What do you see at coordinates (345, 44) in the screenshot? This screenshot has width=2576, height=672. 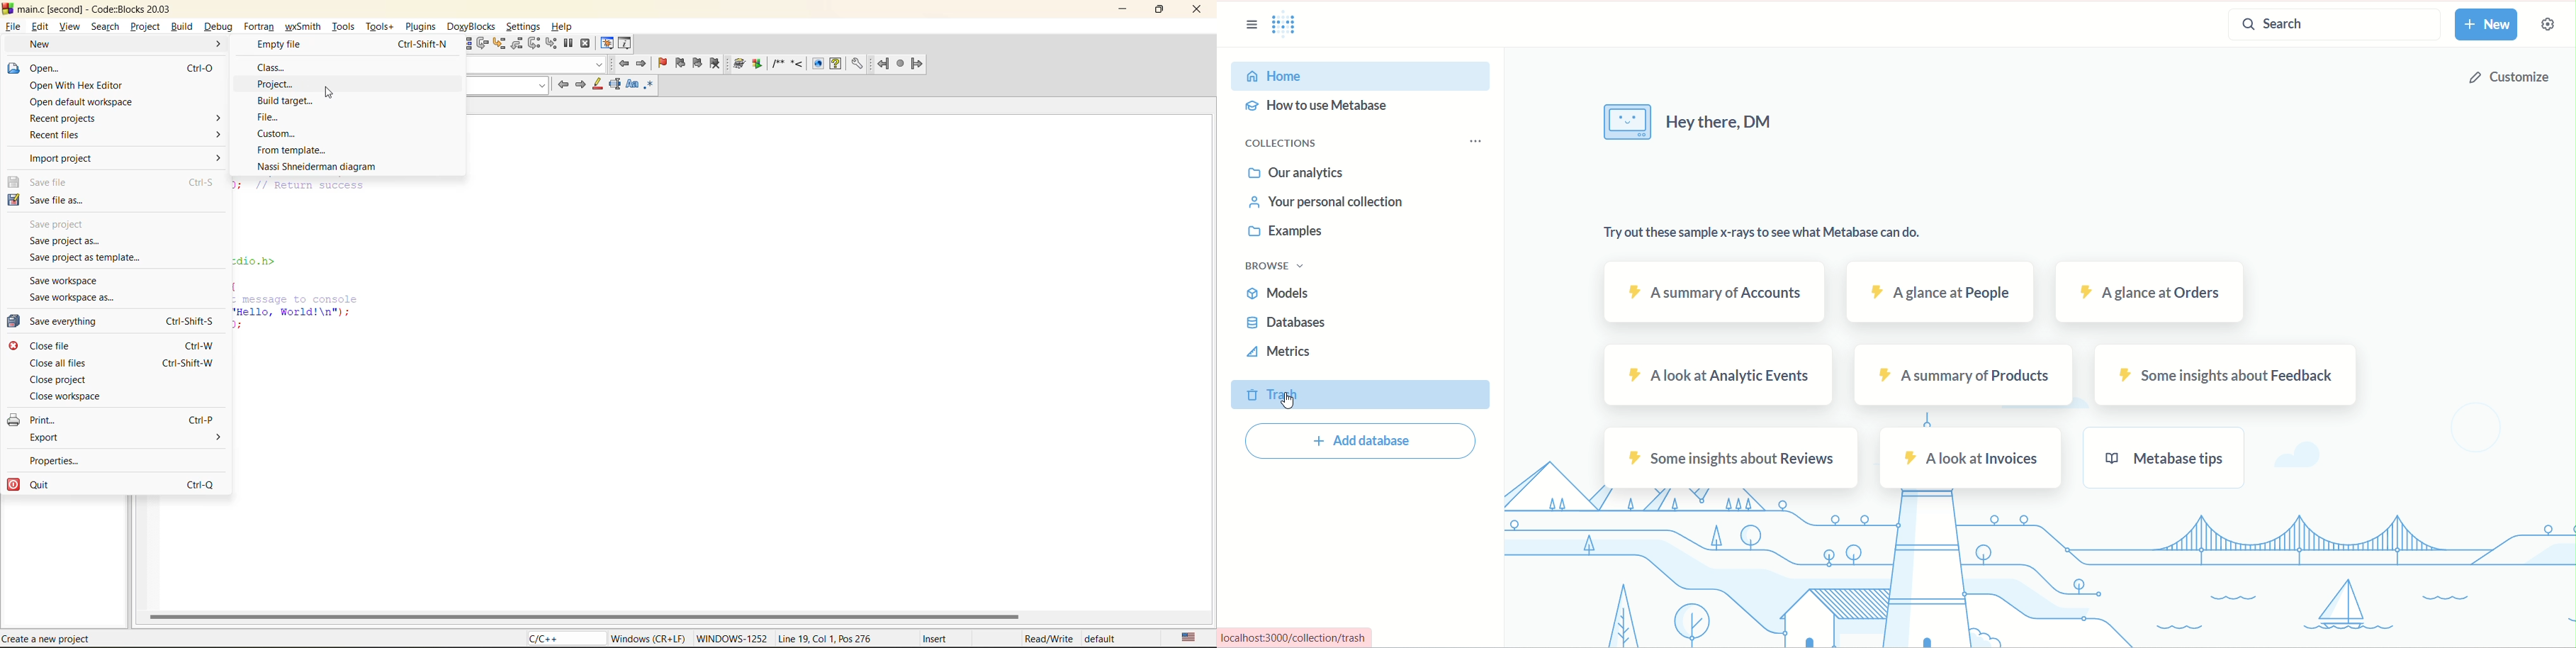 I see `empty file` at bounding box center [345, 44].